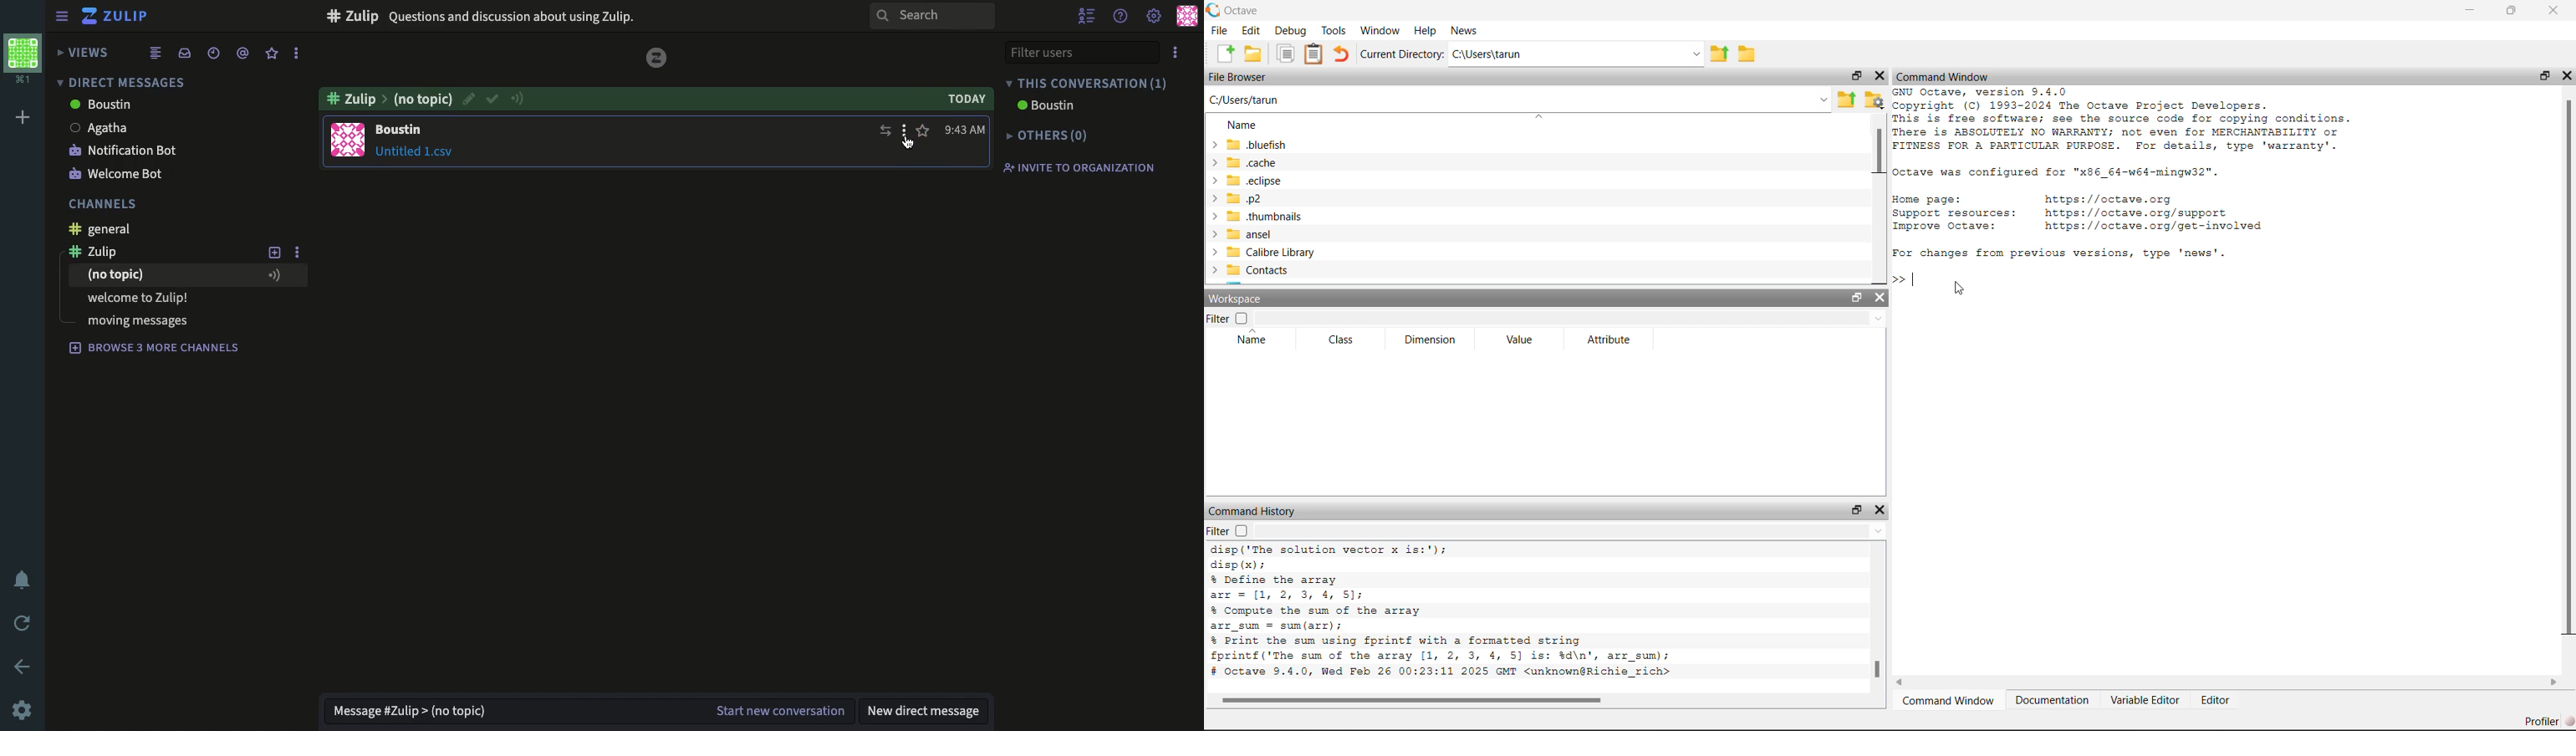 The height and width of the screenshot is (756, 2576). What do you see at coordinates (1907, 683) in the screenshot?
I see `Scrollbar left` at bounding box center [1907, 683].